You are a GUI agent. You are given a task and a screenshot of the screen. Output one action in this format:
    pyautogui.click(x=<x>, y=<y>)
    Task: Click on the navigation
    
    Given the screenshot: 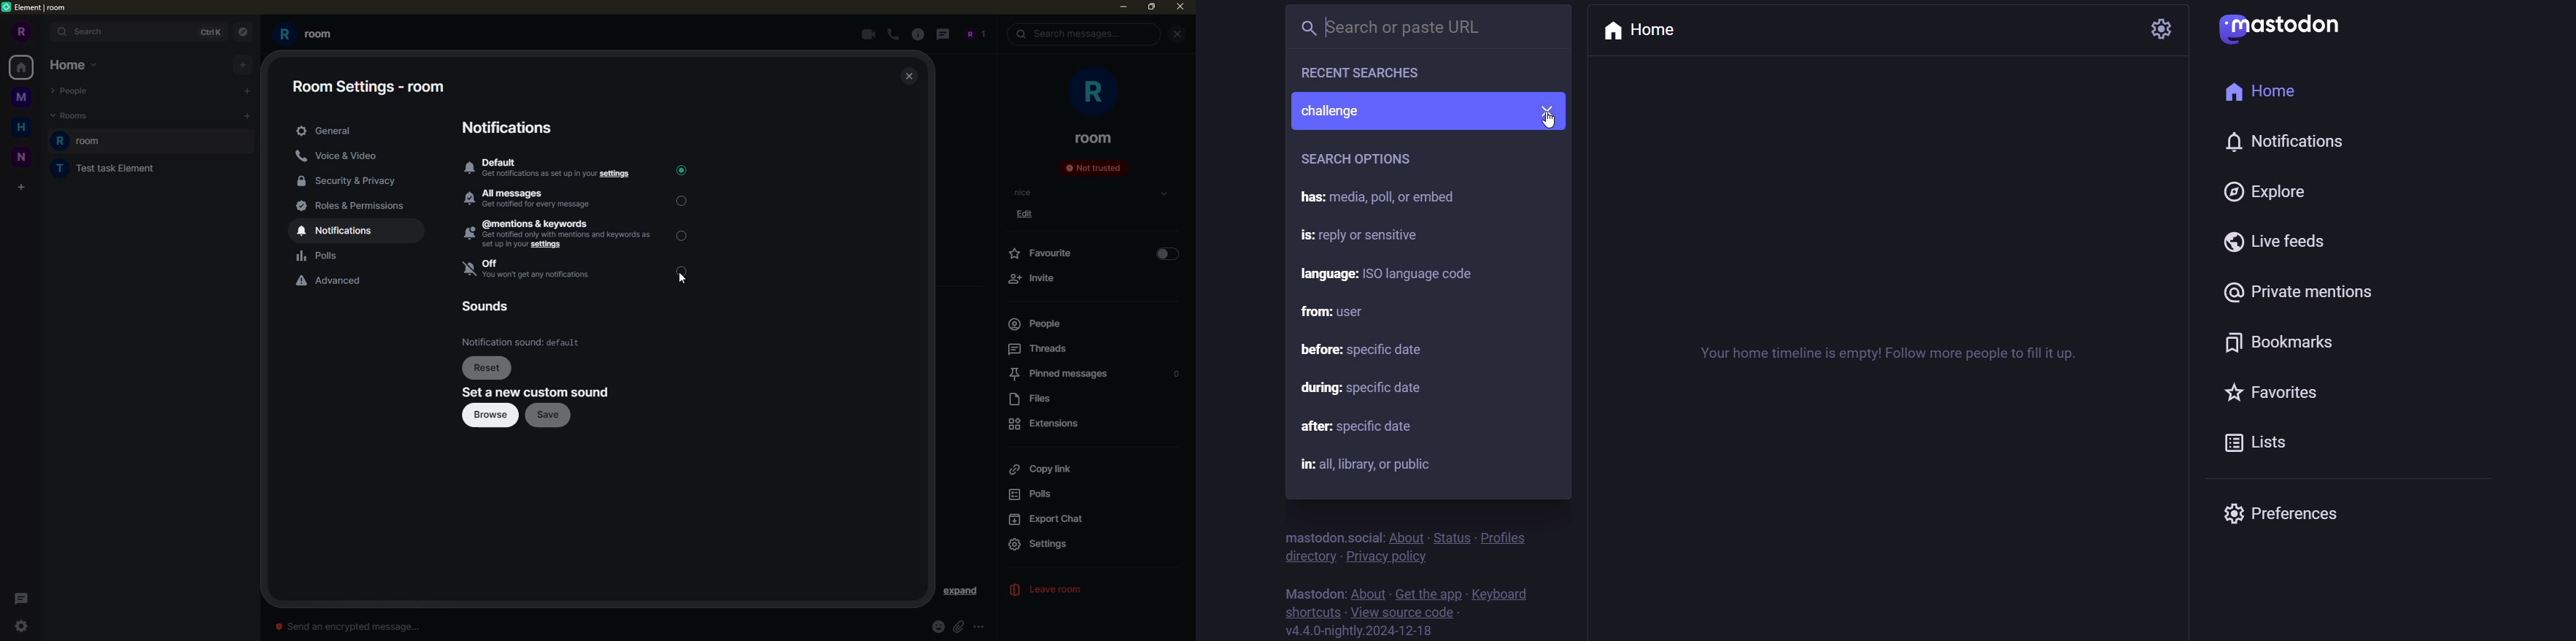 What is the action you would take?
    pyautogui.click(x=242, y=30)
    